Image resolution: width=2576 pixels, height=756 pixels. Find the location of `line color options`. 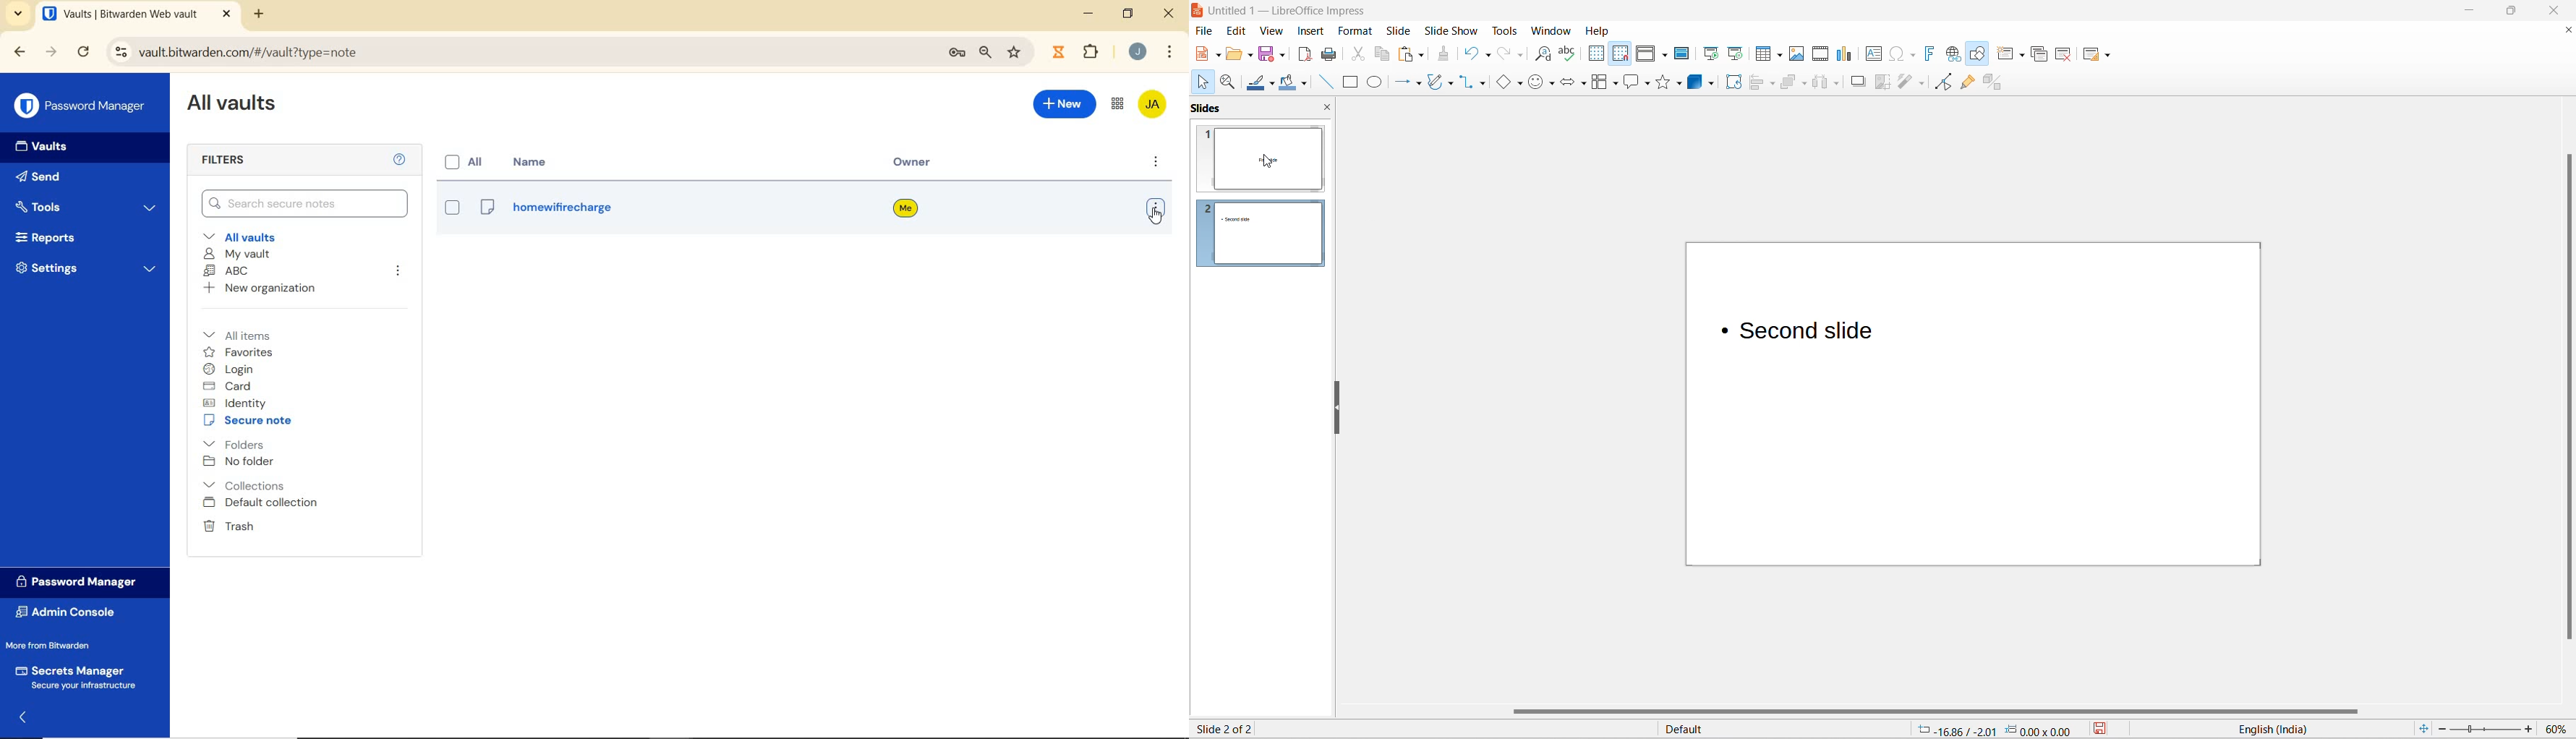

line color options is located at coordinates (1271, 82).